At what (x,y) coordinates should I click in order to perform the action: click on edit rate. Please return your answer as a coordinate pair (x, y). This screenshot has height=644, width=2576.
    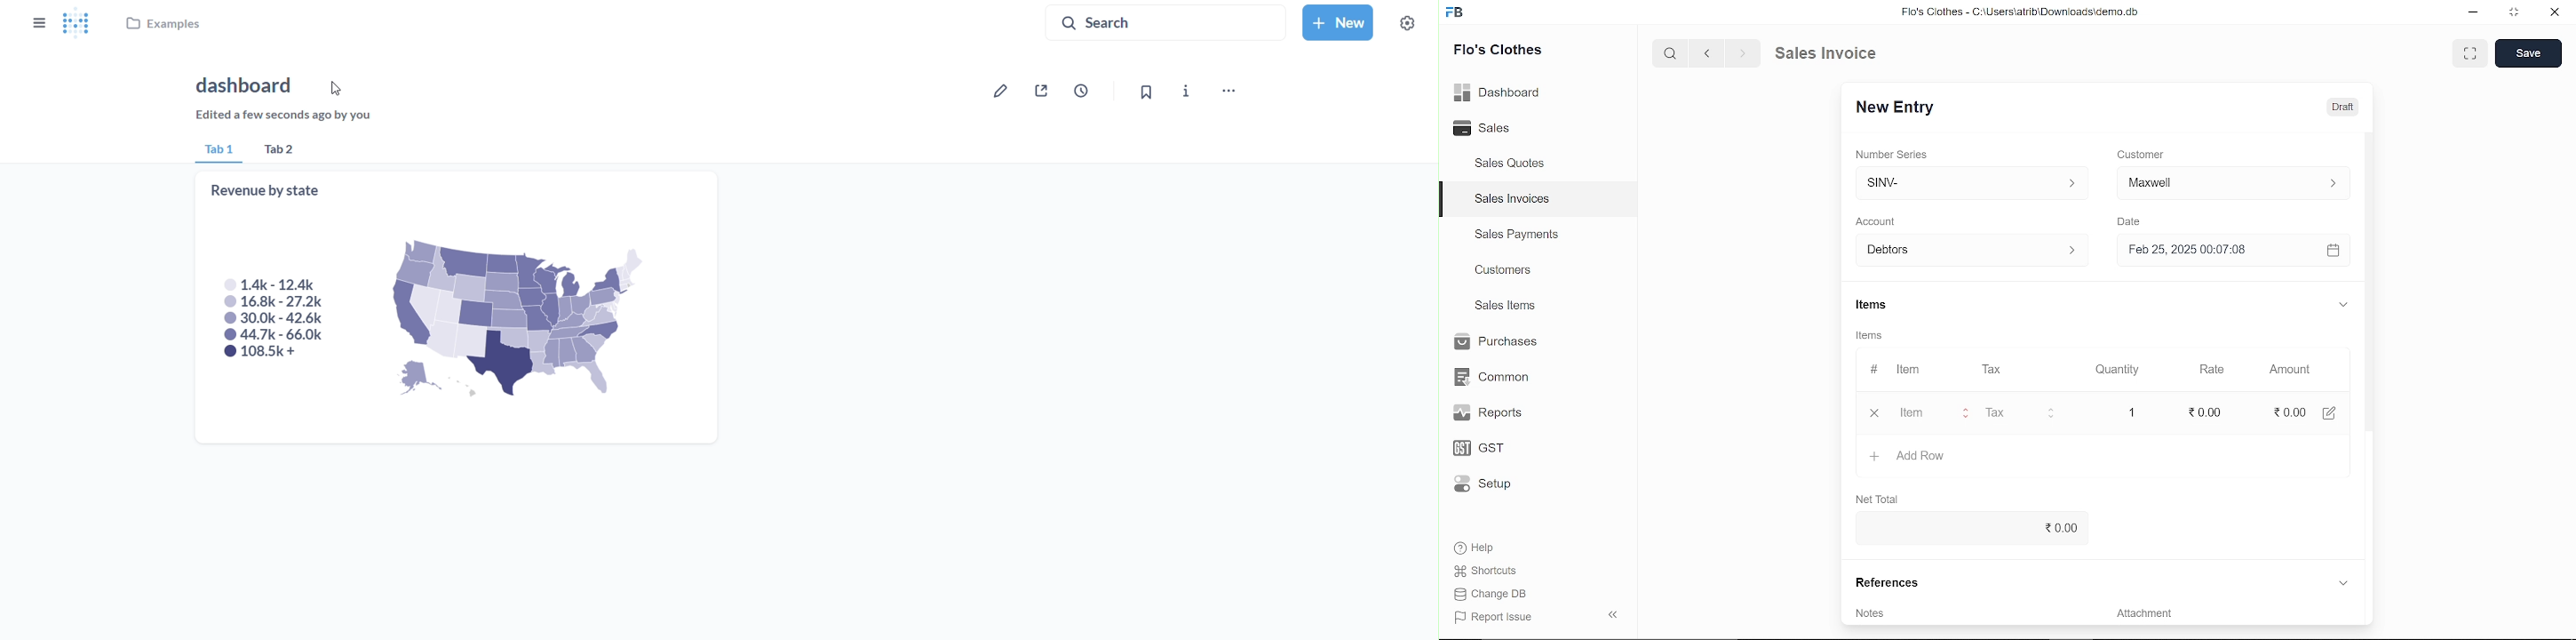
    Looking at the image, I should click on (2203, 412).